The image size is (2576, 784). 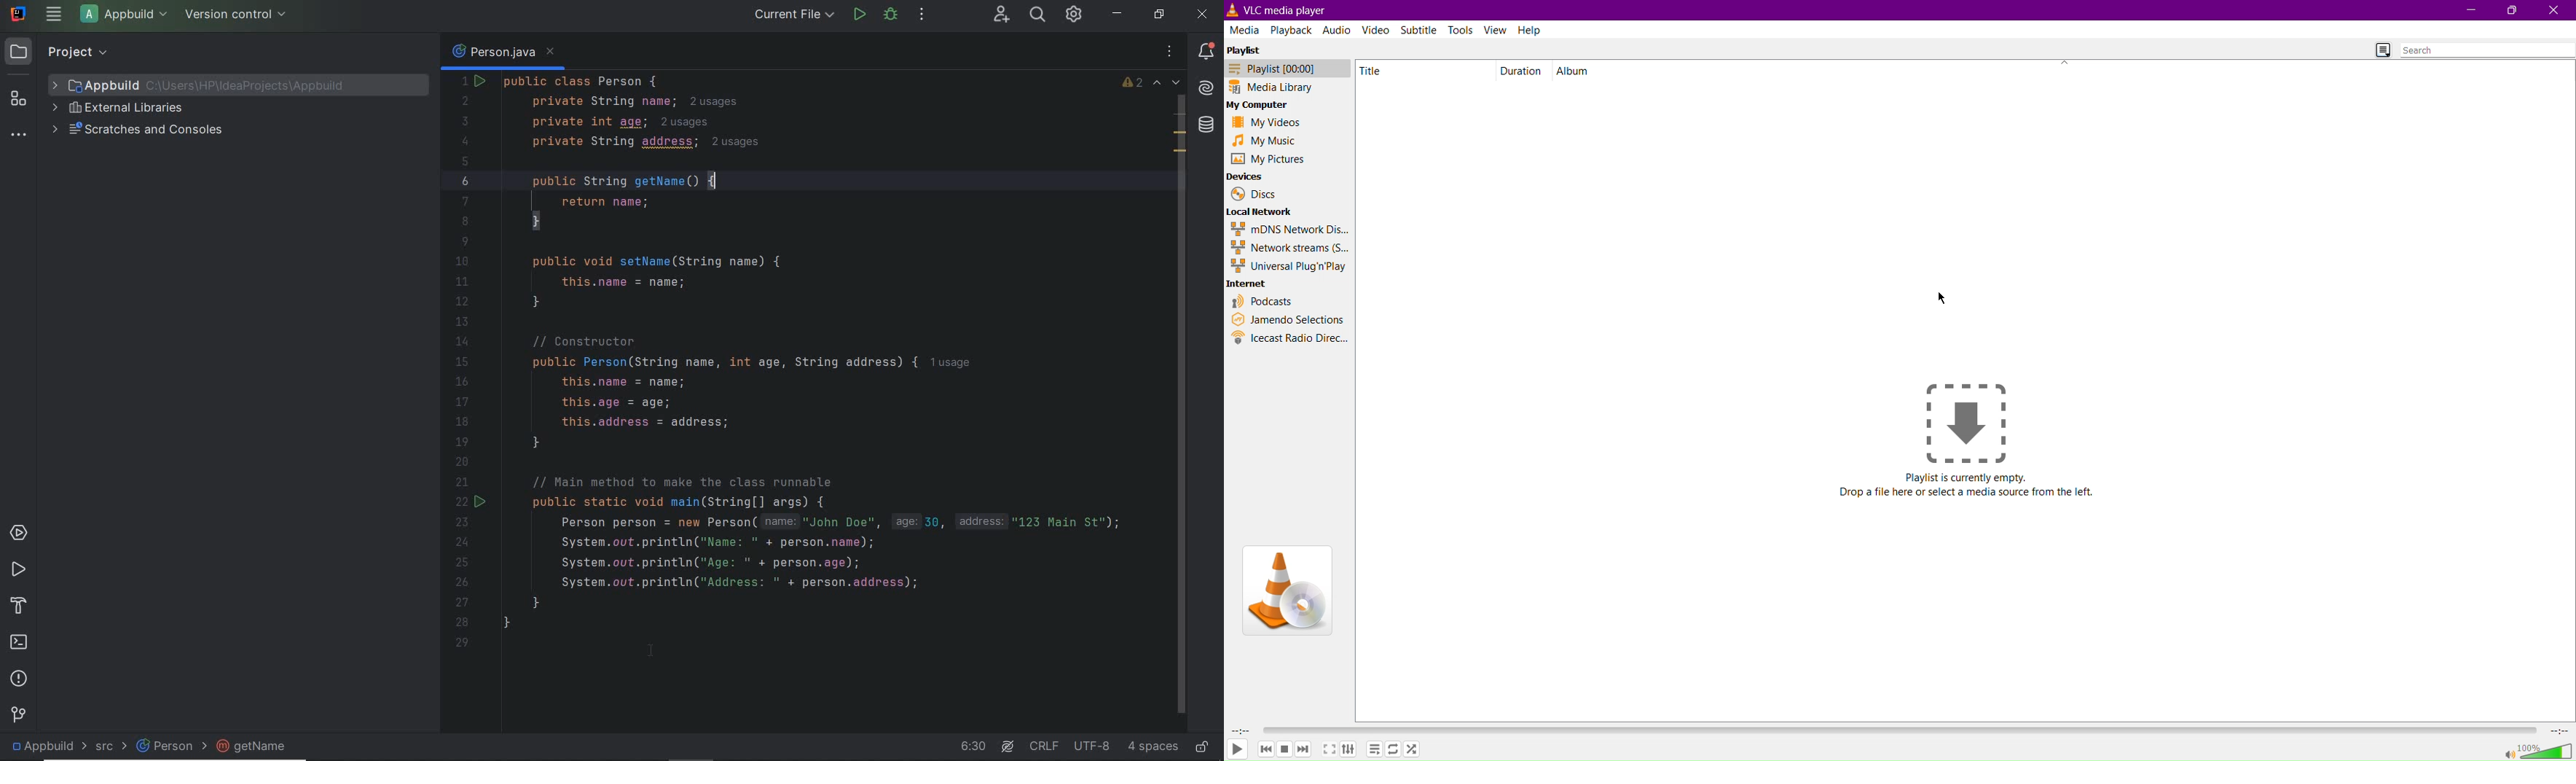 I want to click on Extended Settings, so click(x=1352, y=751).